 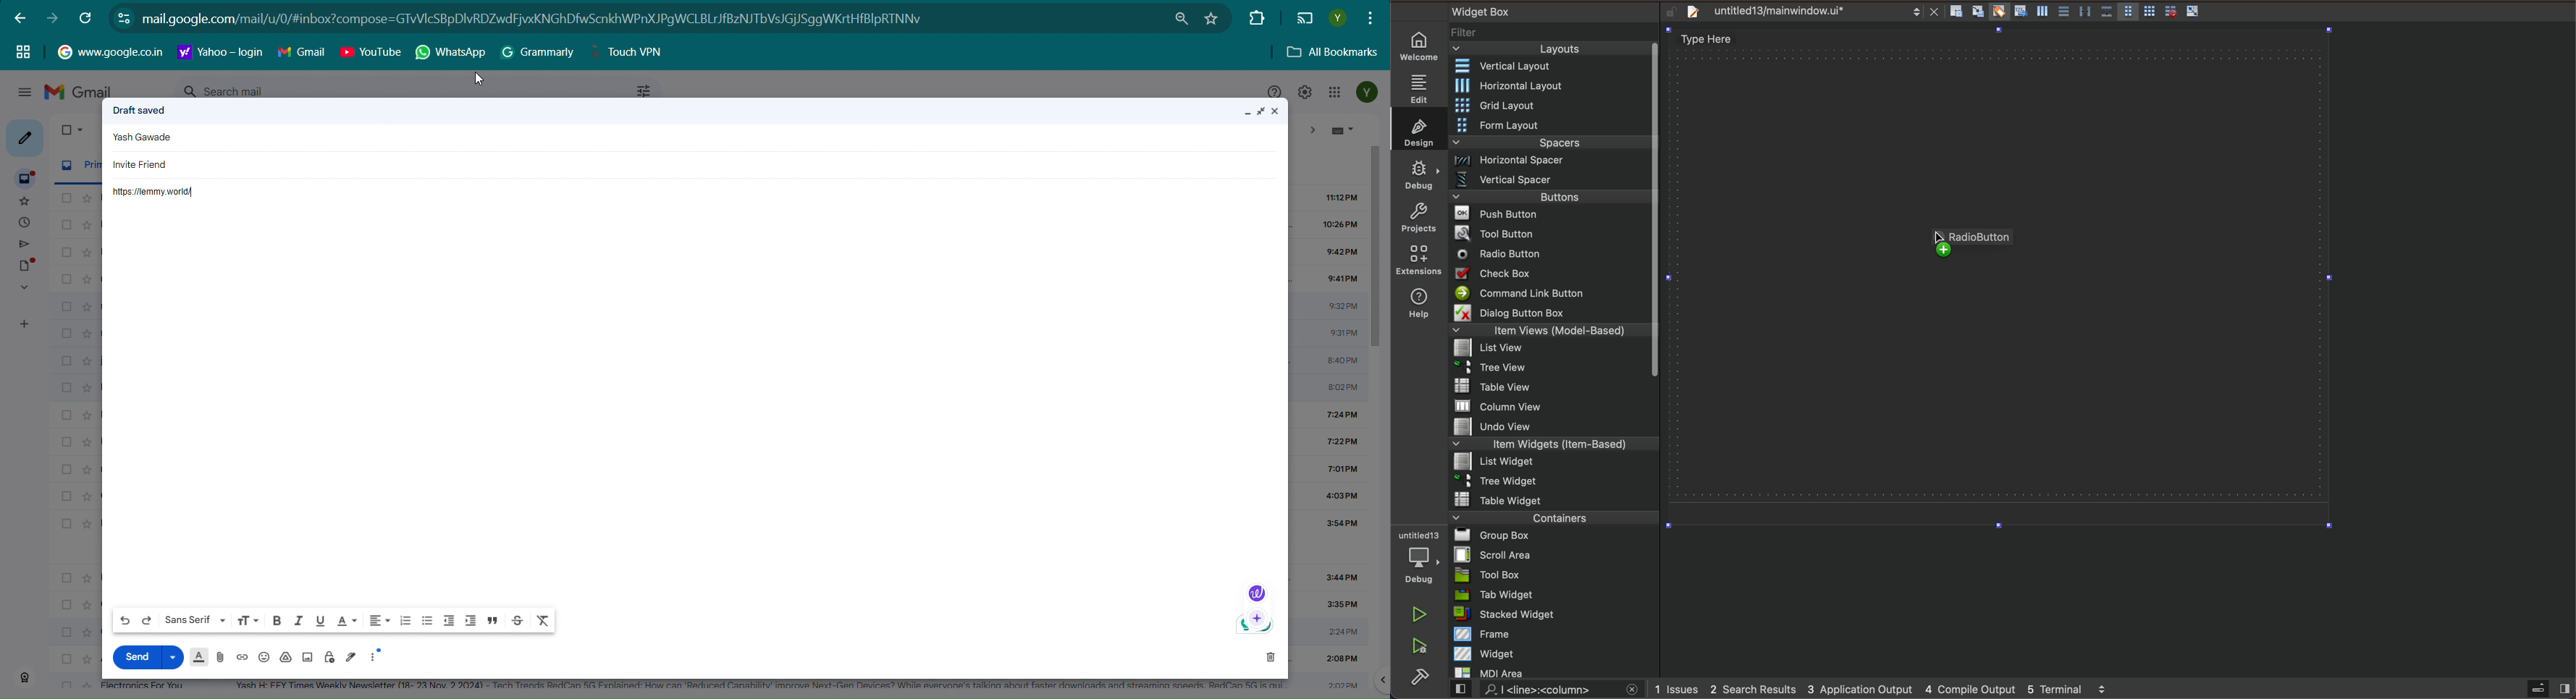 I want to click on home, so click(x=1424, y=46).